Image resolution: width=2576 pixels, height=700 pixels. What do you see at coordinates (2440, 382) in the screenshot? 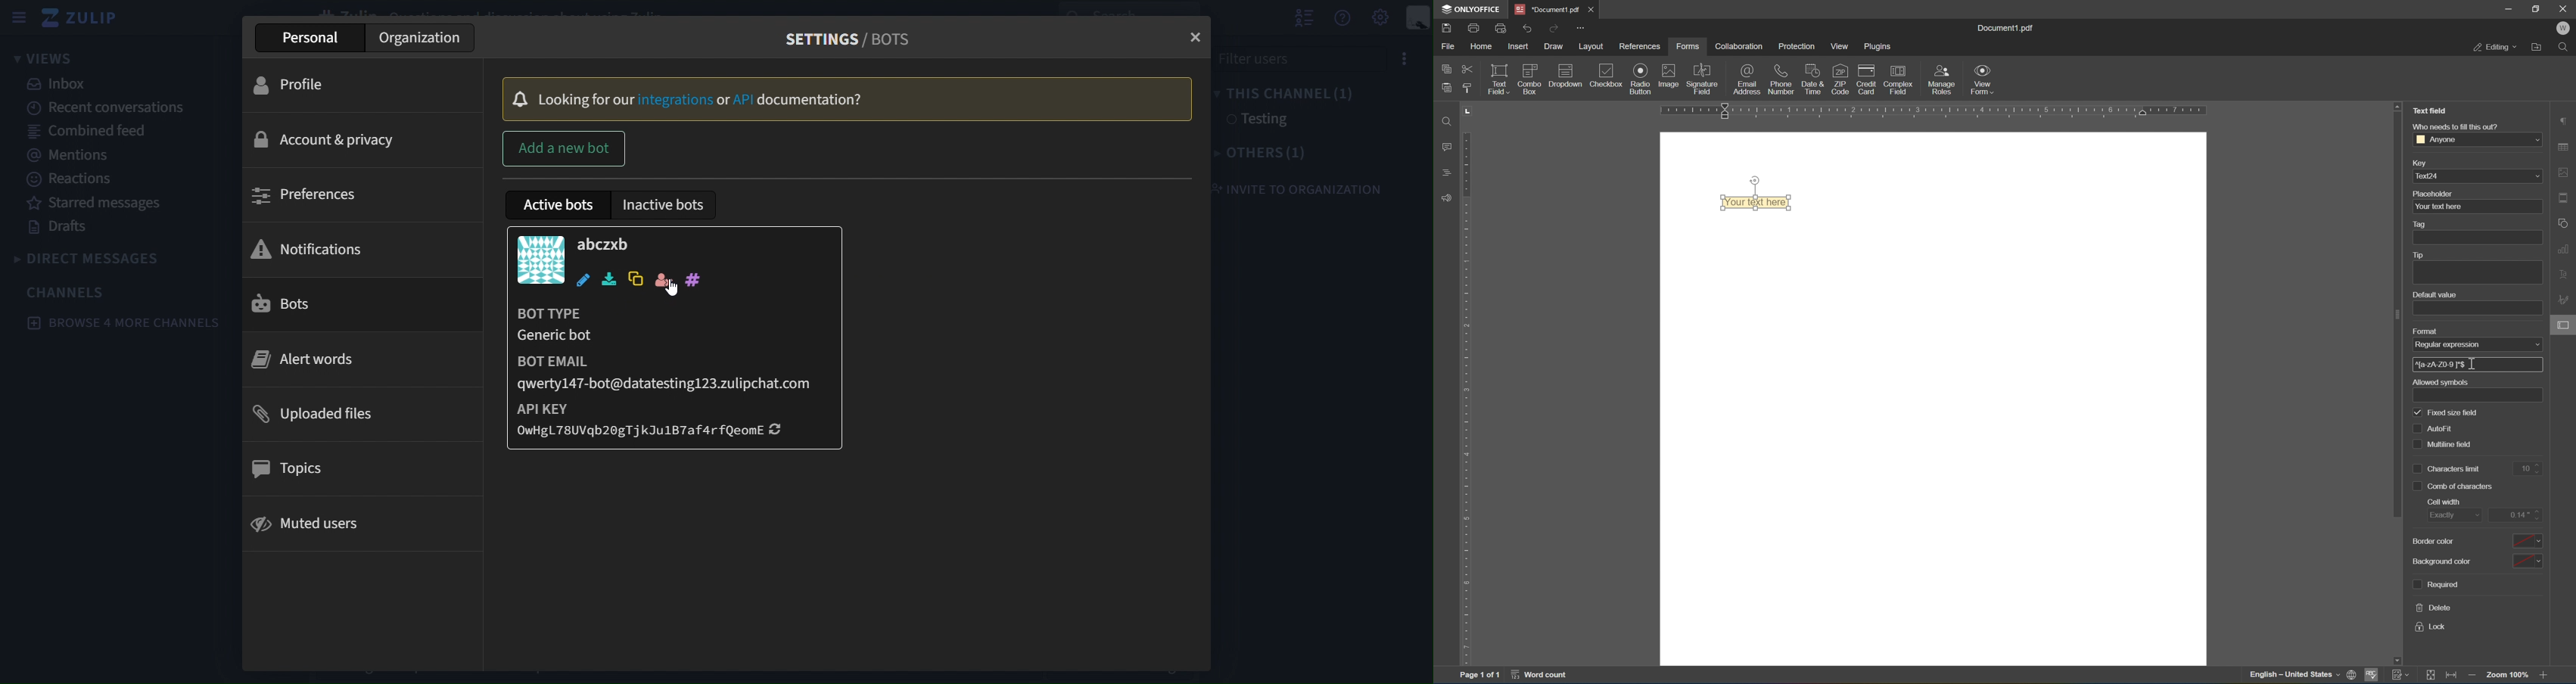
I see `allowed symbols` at bounding box center [2440, 382].